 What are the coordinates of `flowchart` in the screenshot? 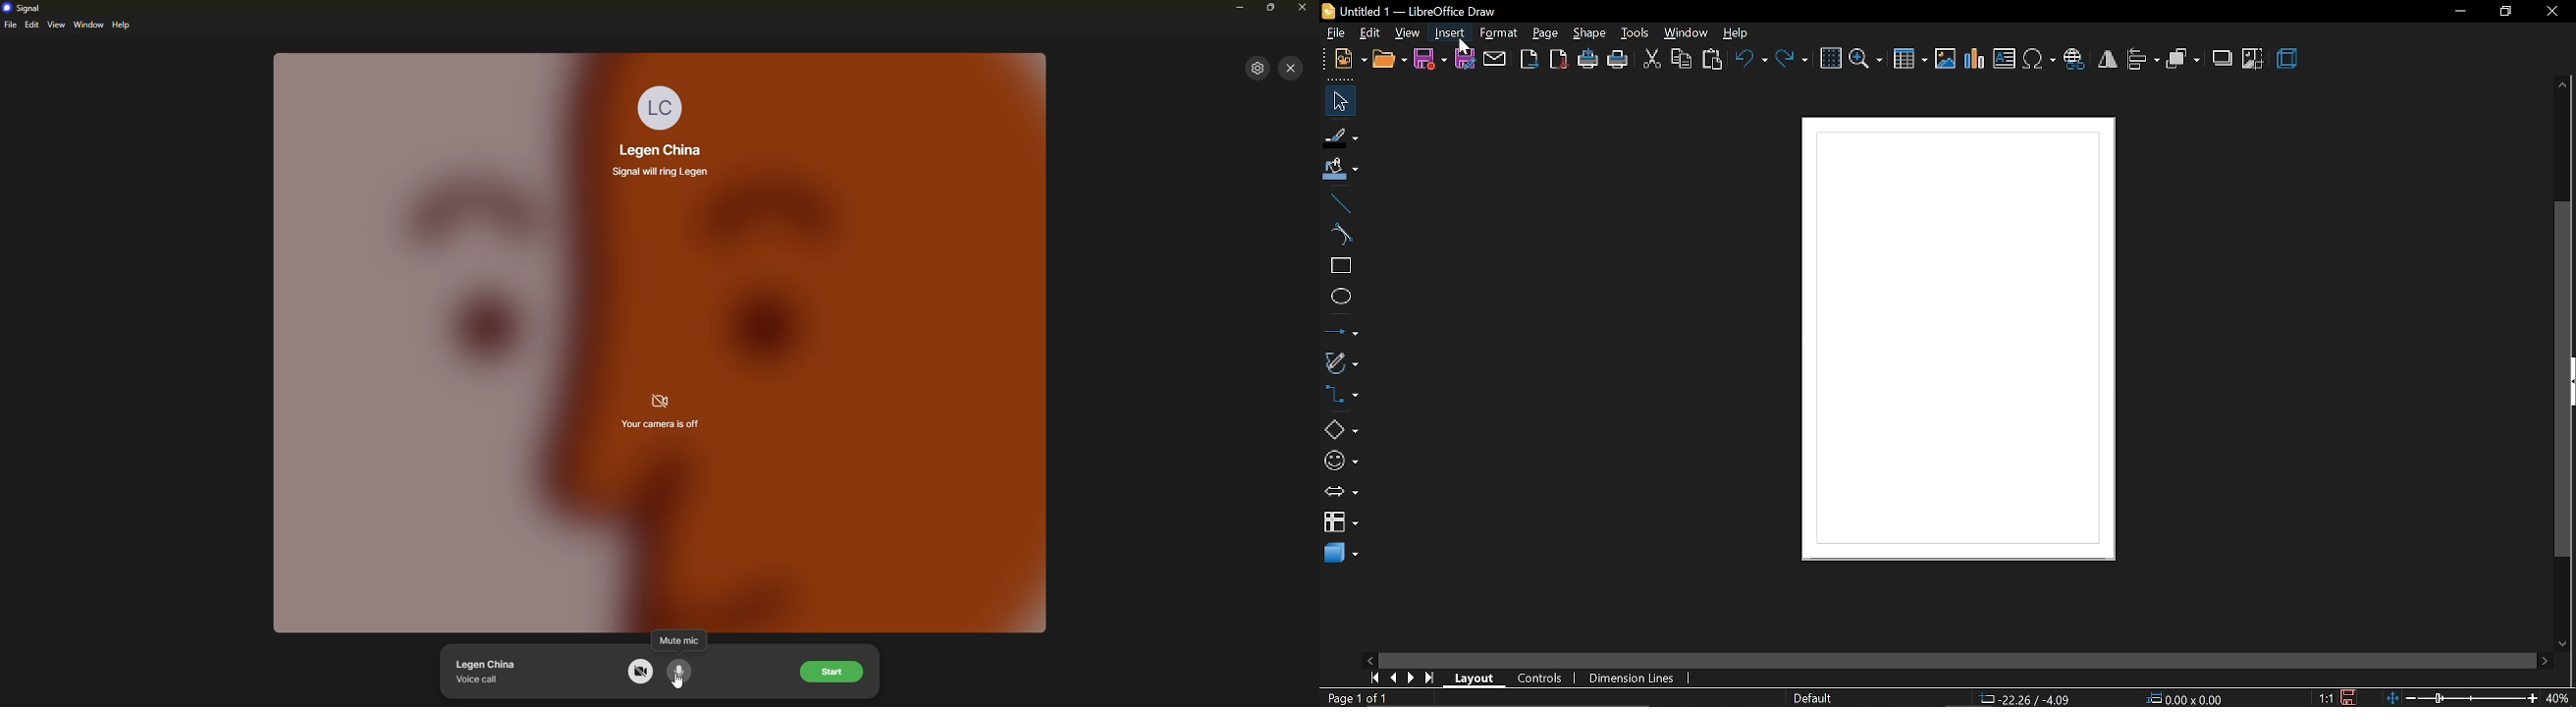 It's located at (1341, 521).